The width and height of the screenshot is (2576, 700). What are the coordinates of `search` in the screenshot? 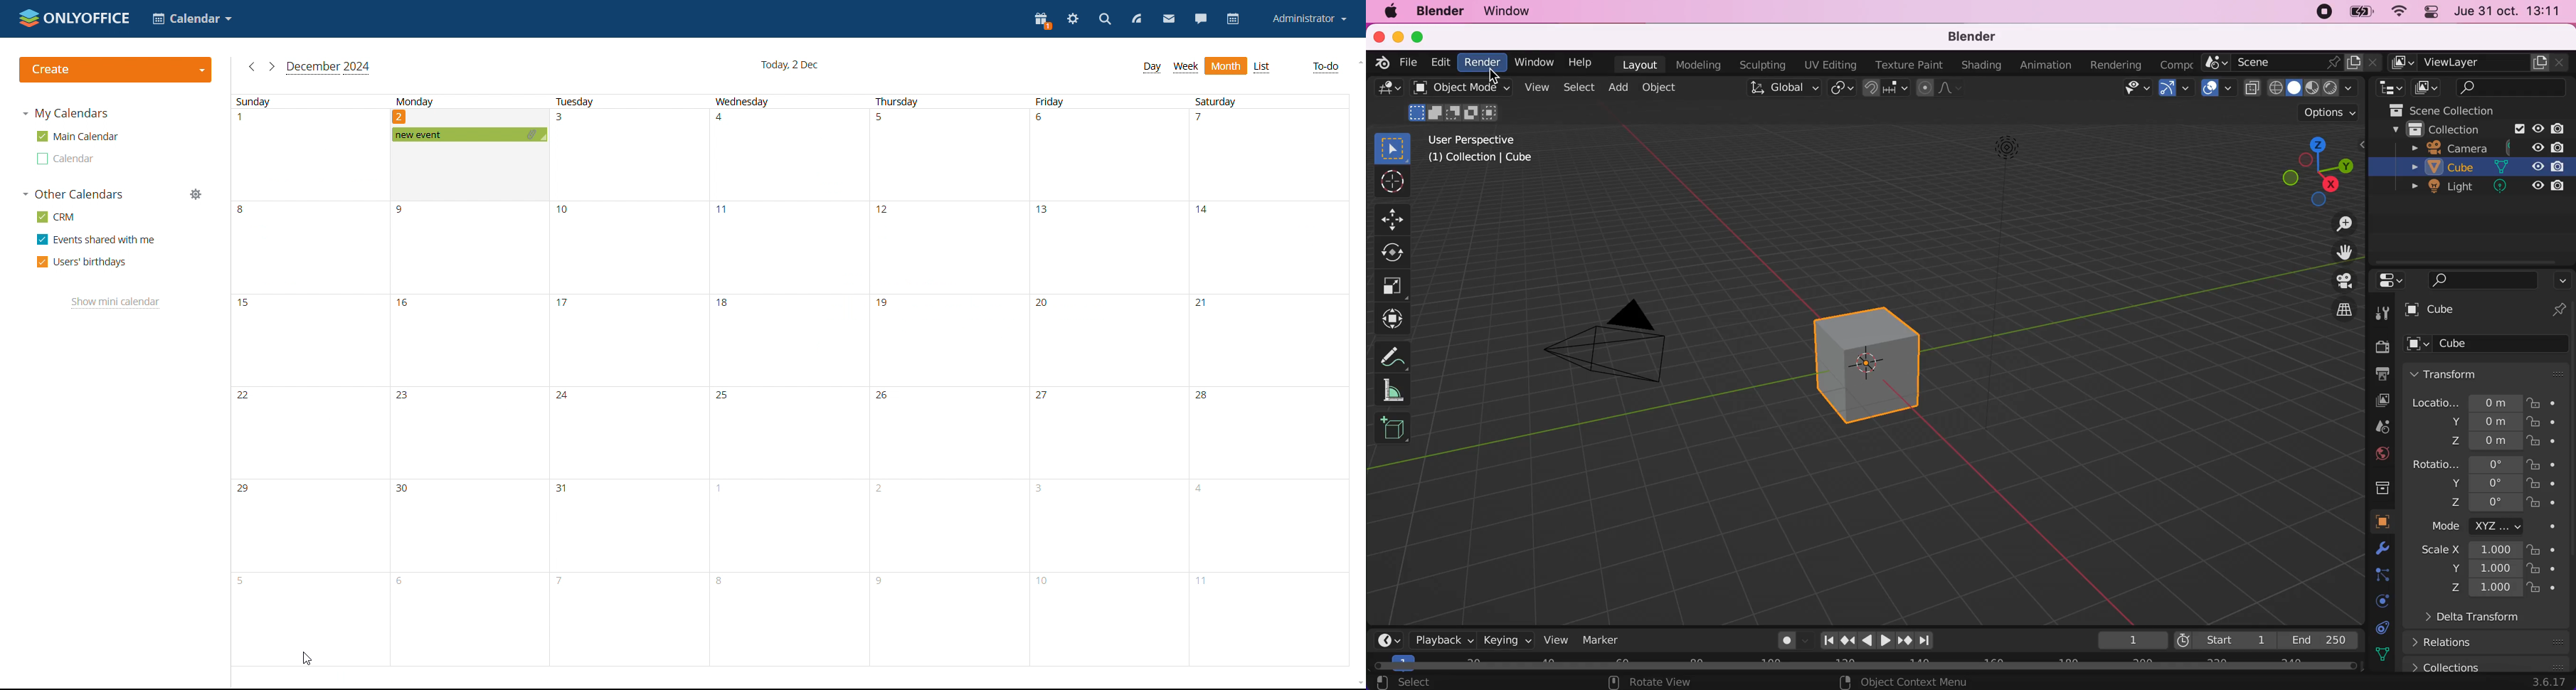 It's located at (1106, 20).